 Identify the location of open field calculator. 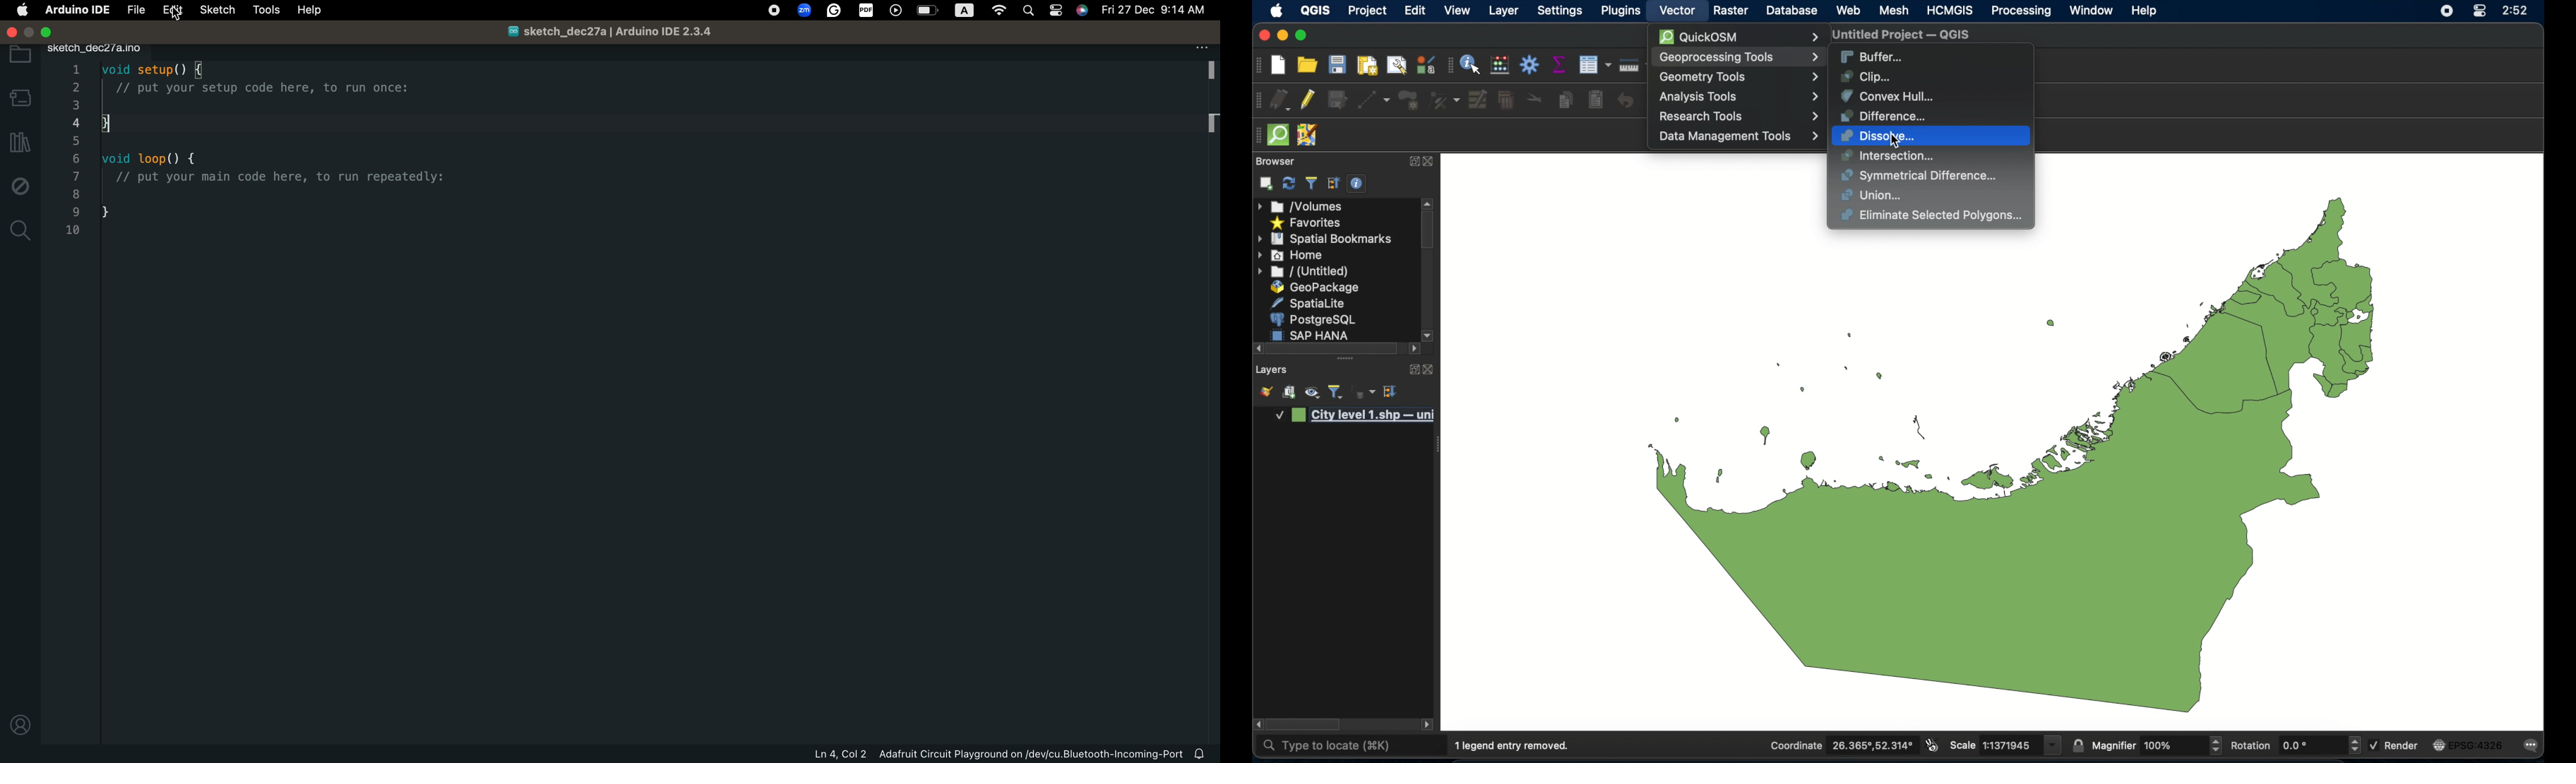
(1500, 65).